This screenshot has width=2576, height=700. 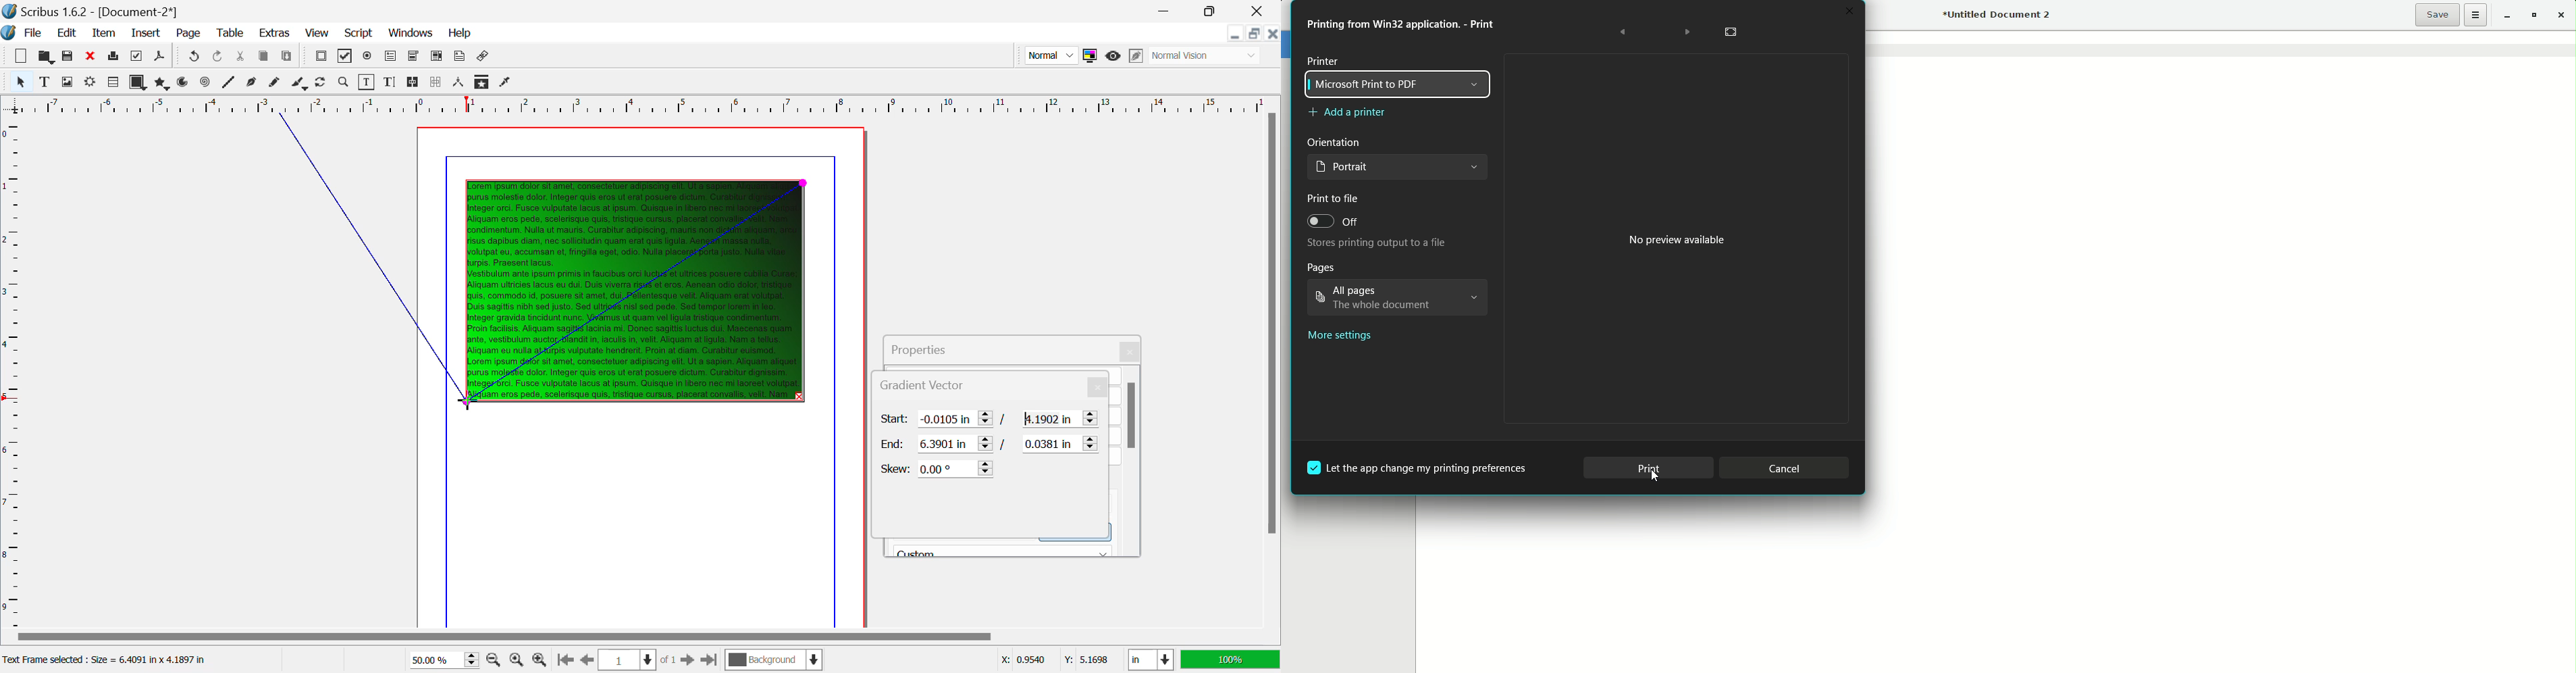 What do you see at coordinates (1090, 55) in the screenshot?
I see `Toggle Color Management` at bounding box center [1090, 55].